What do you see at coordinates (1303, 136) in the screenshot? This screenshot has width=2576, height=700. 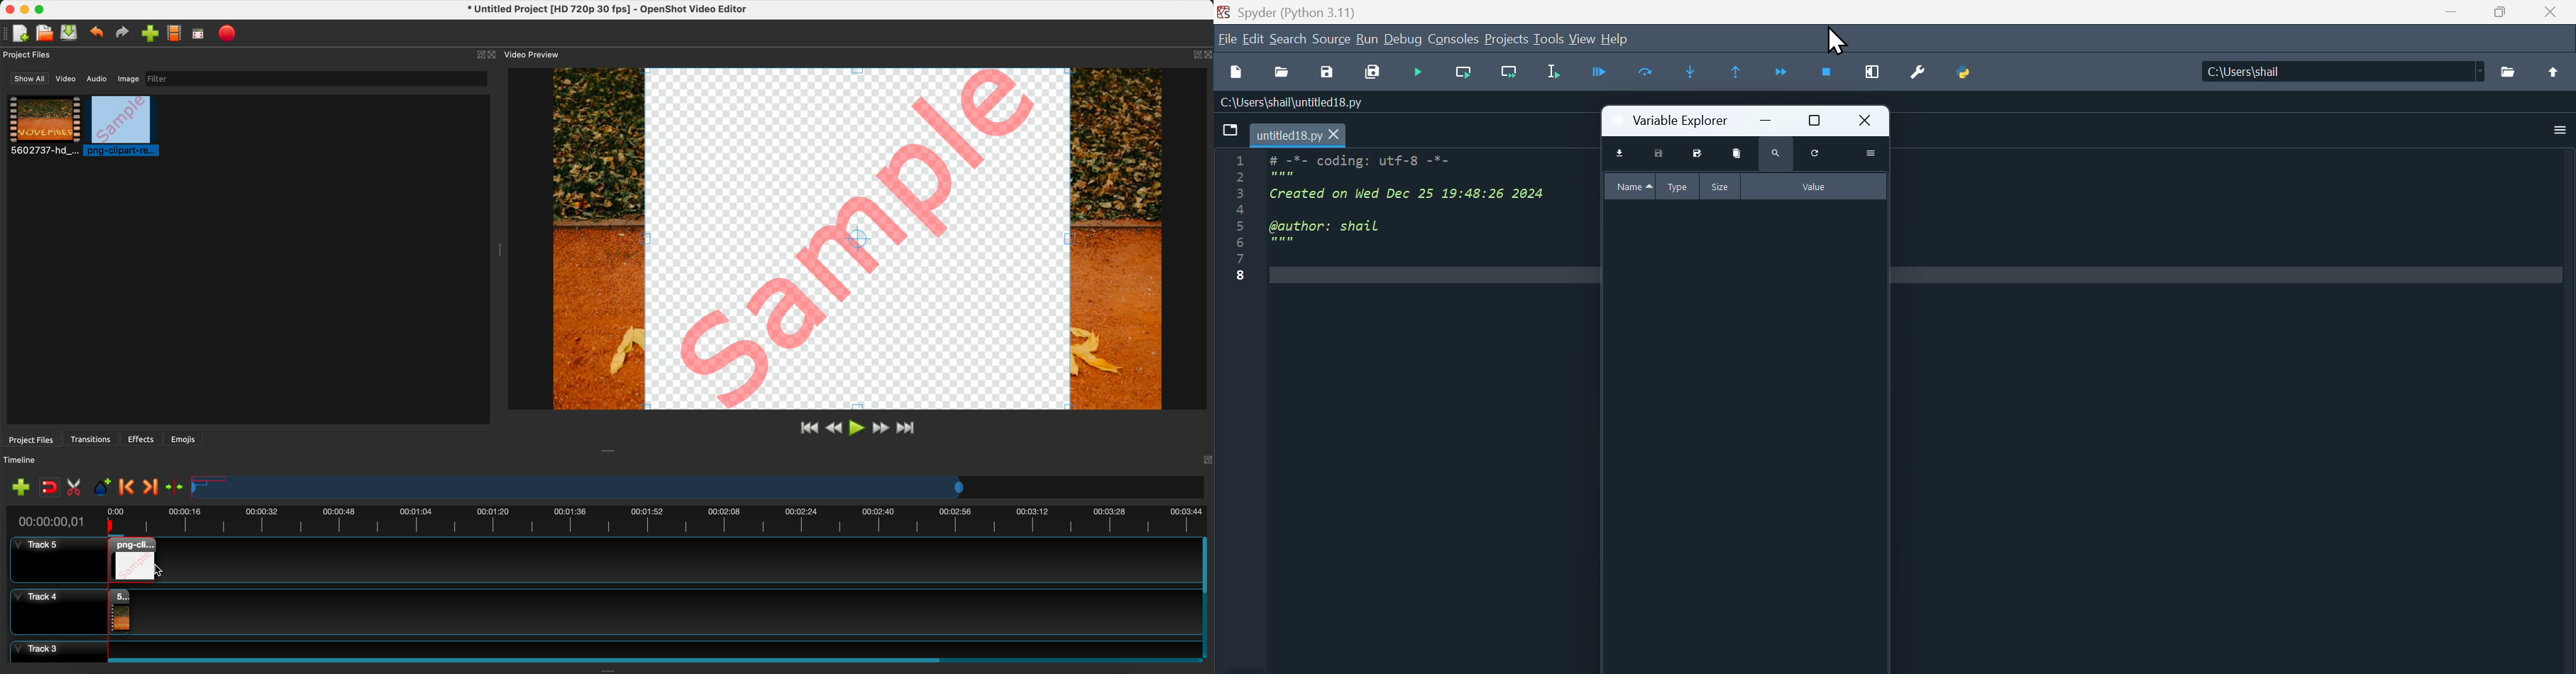 I see `untitled18.py` at bounding box center [1303, 136].